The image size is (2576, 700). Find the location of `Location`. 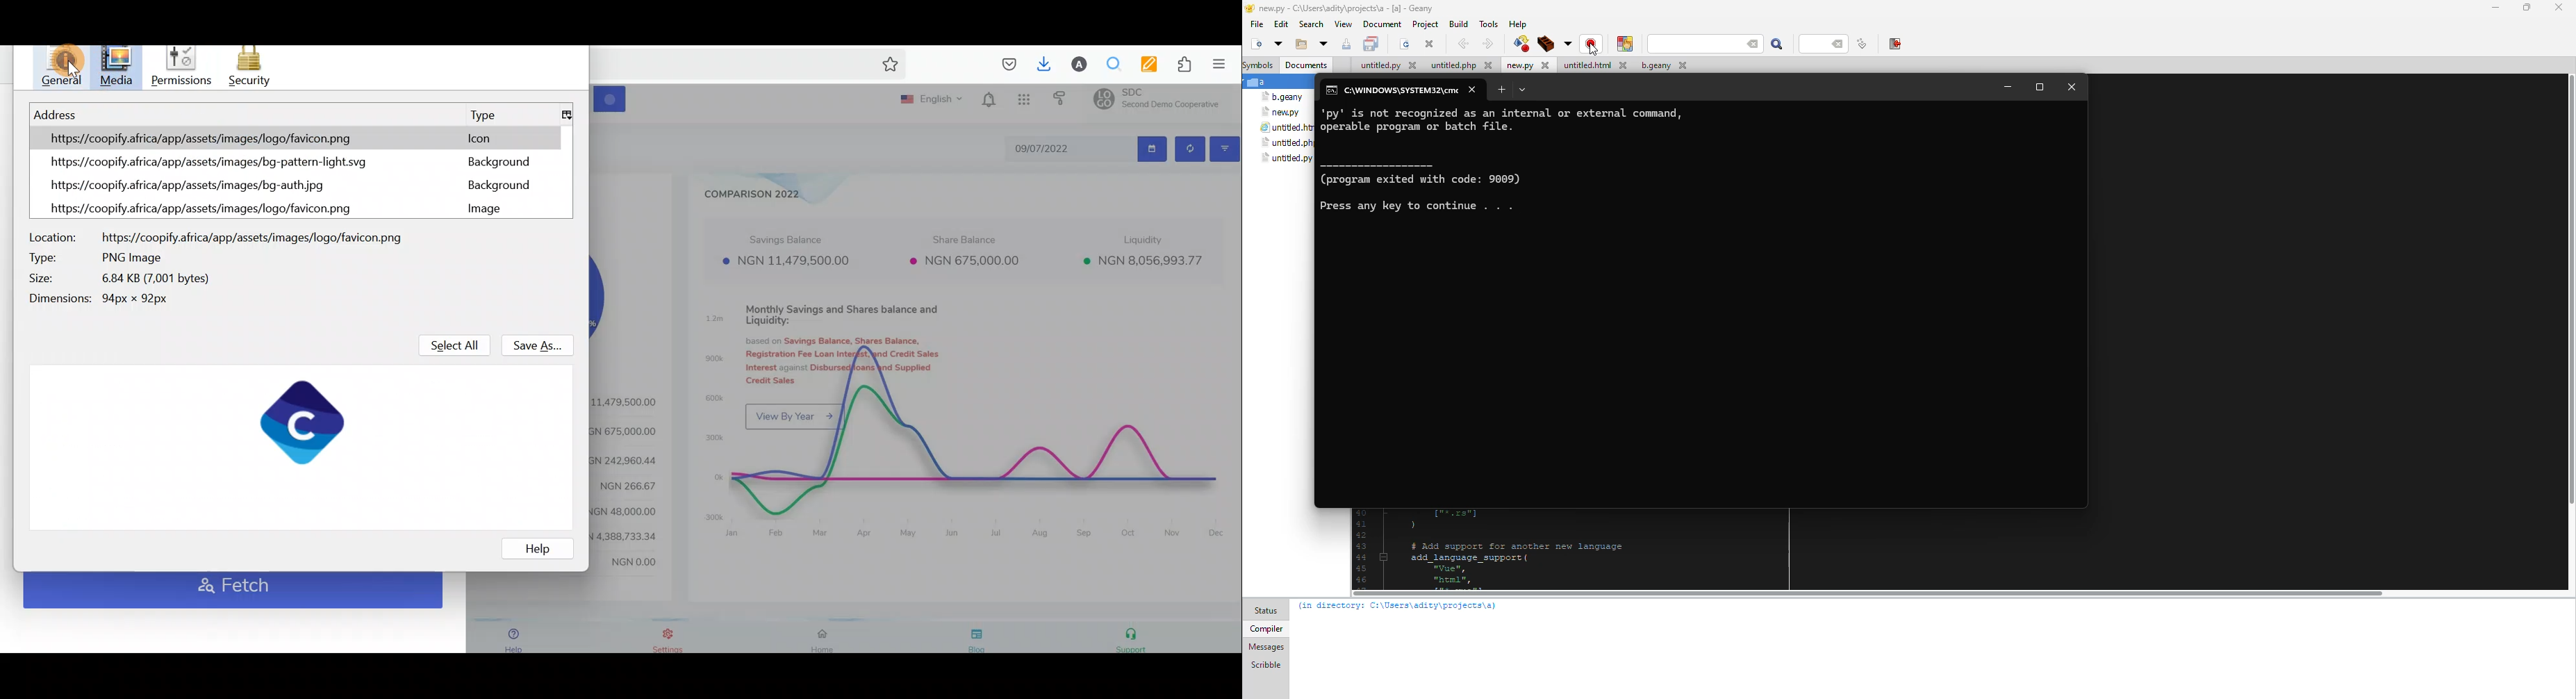

Location is located at coordinates (215, 236).